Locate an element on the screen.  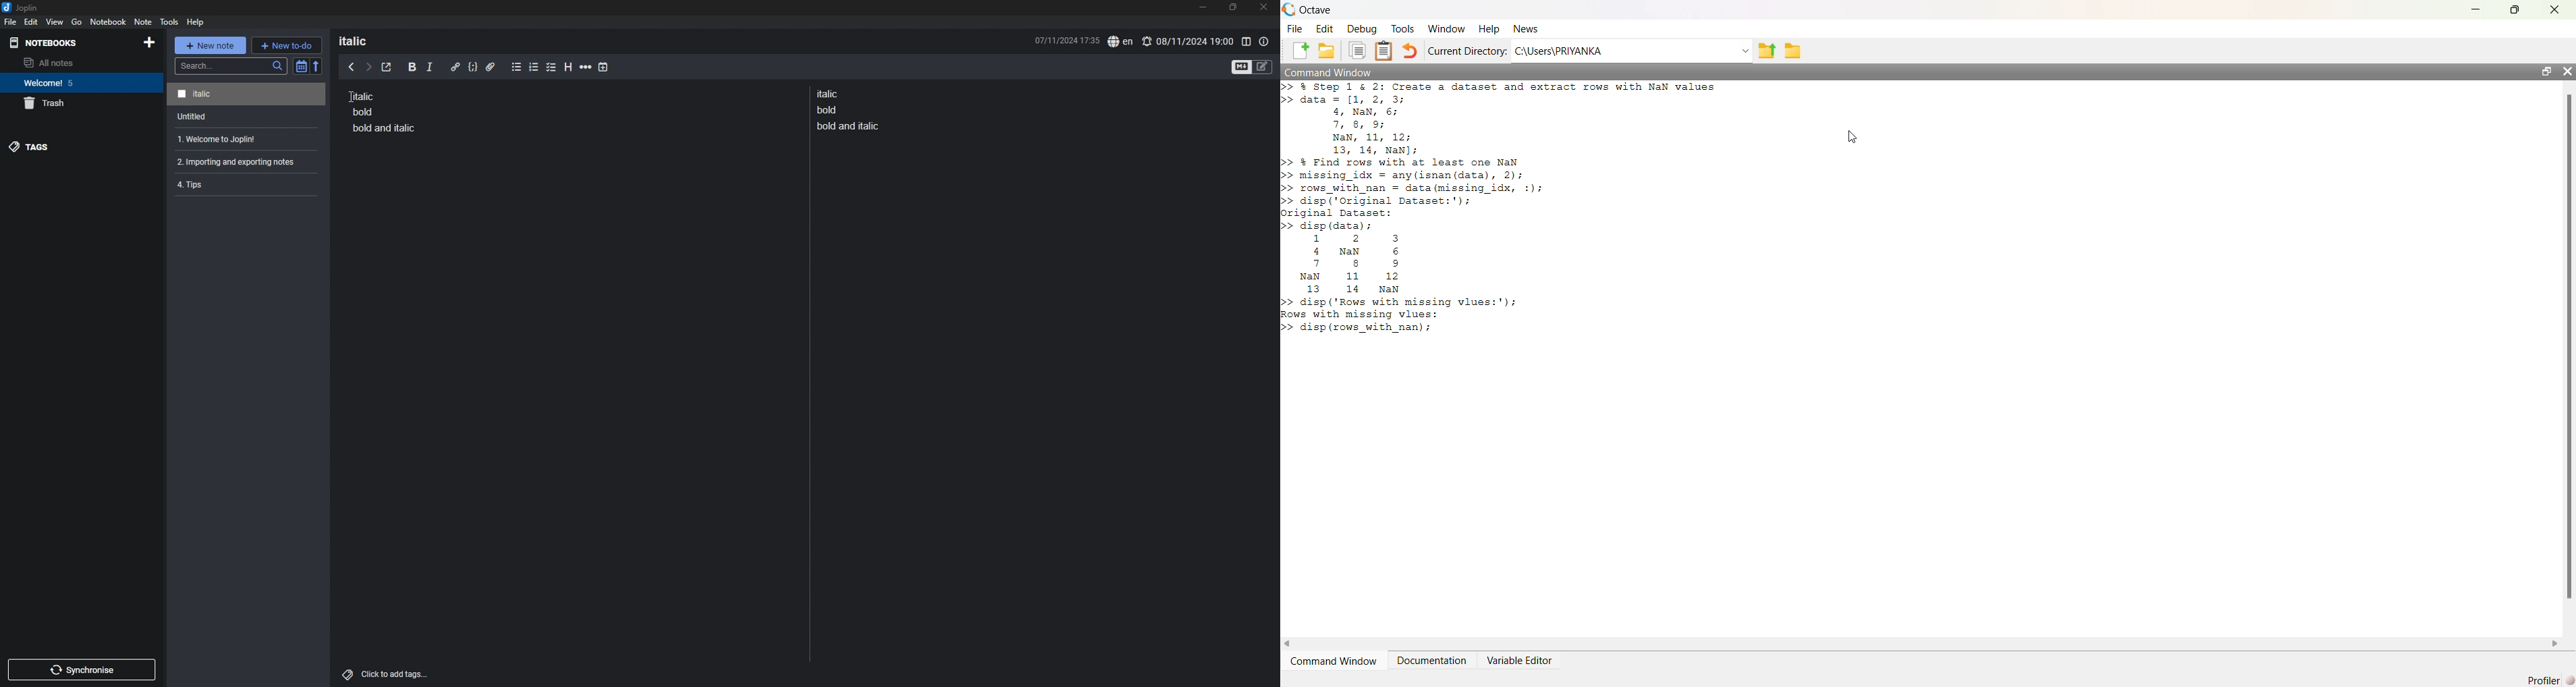
Tools is located at coordinates (1403, 28).